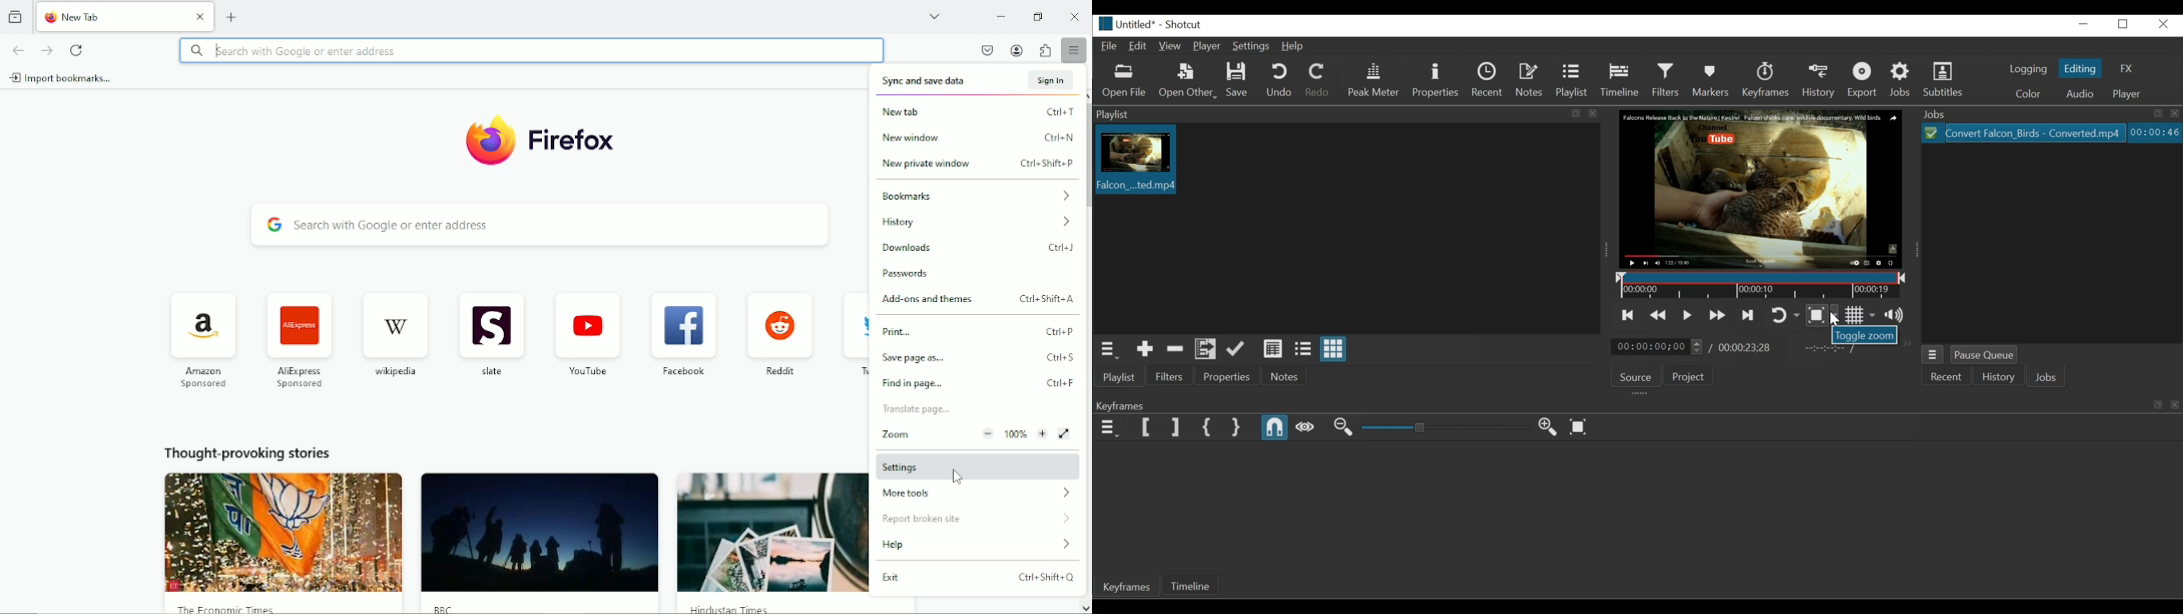 Image resolution: width=2184 pixels, height=616 pixels. What do you see at coordinates (1046, 50) in the screenshot?
I see `extensions` at bounding box center [1046, 50].